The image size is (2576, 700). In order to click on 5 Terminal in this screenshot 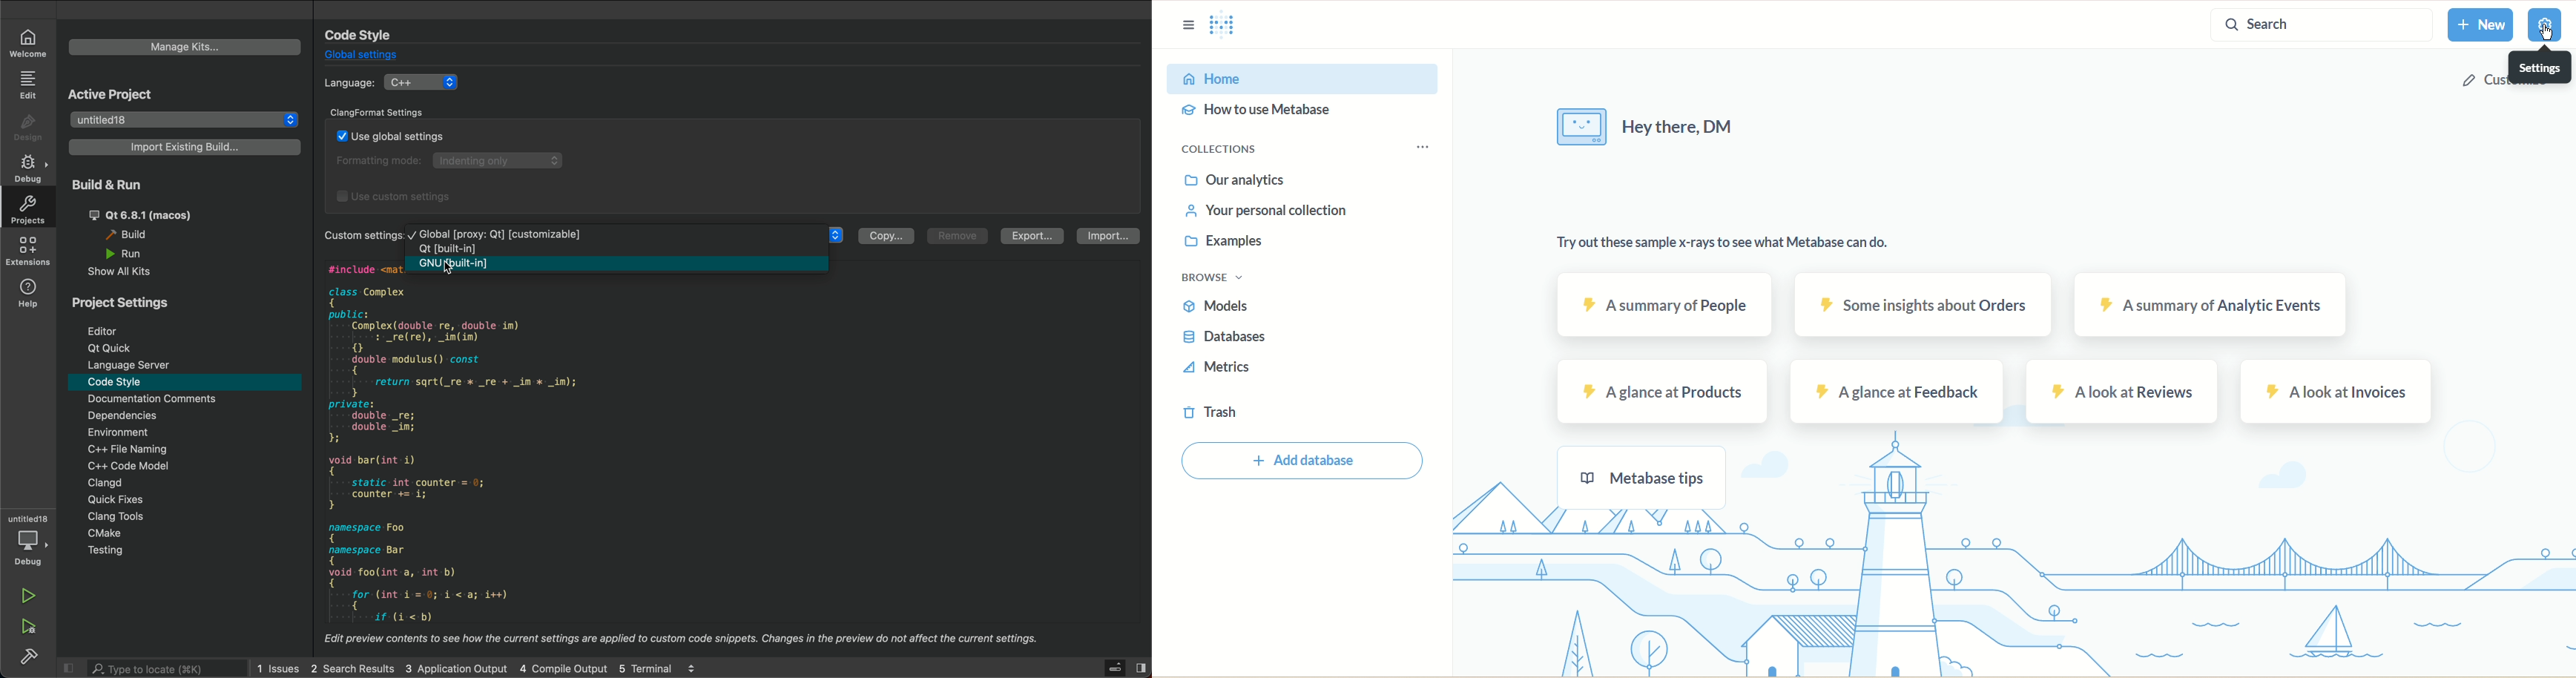, I will do `click(645, 667)`.